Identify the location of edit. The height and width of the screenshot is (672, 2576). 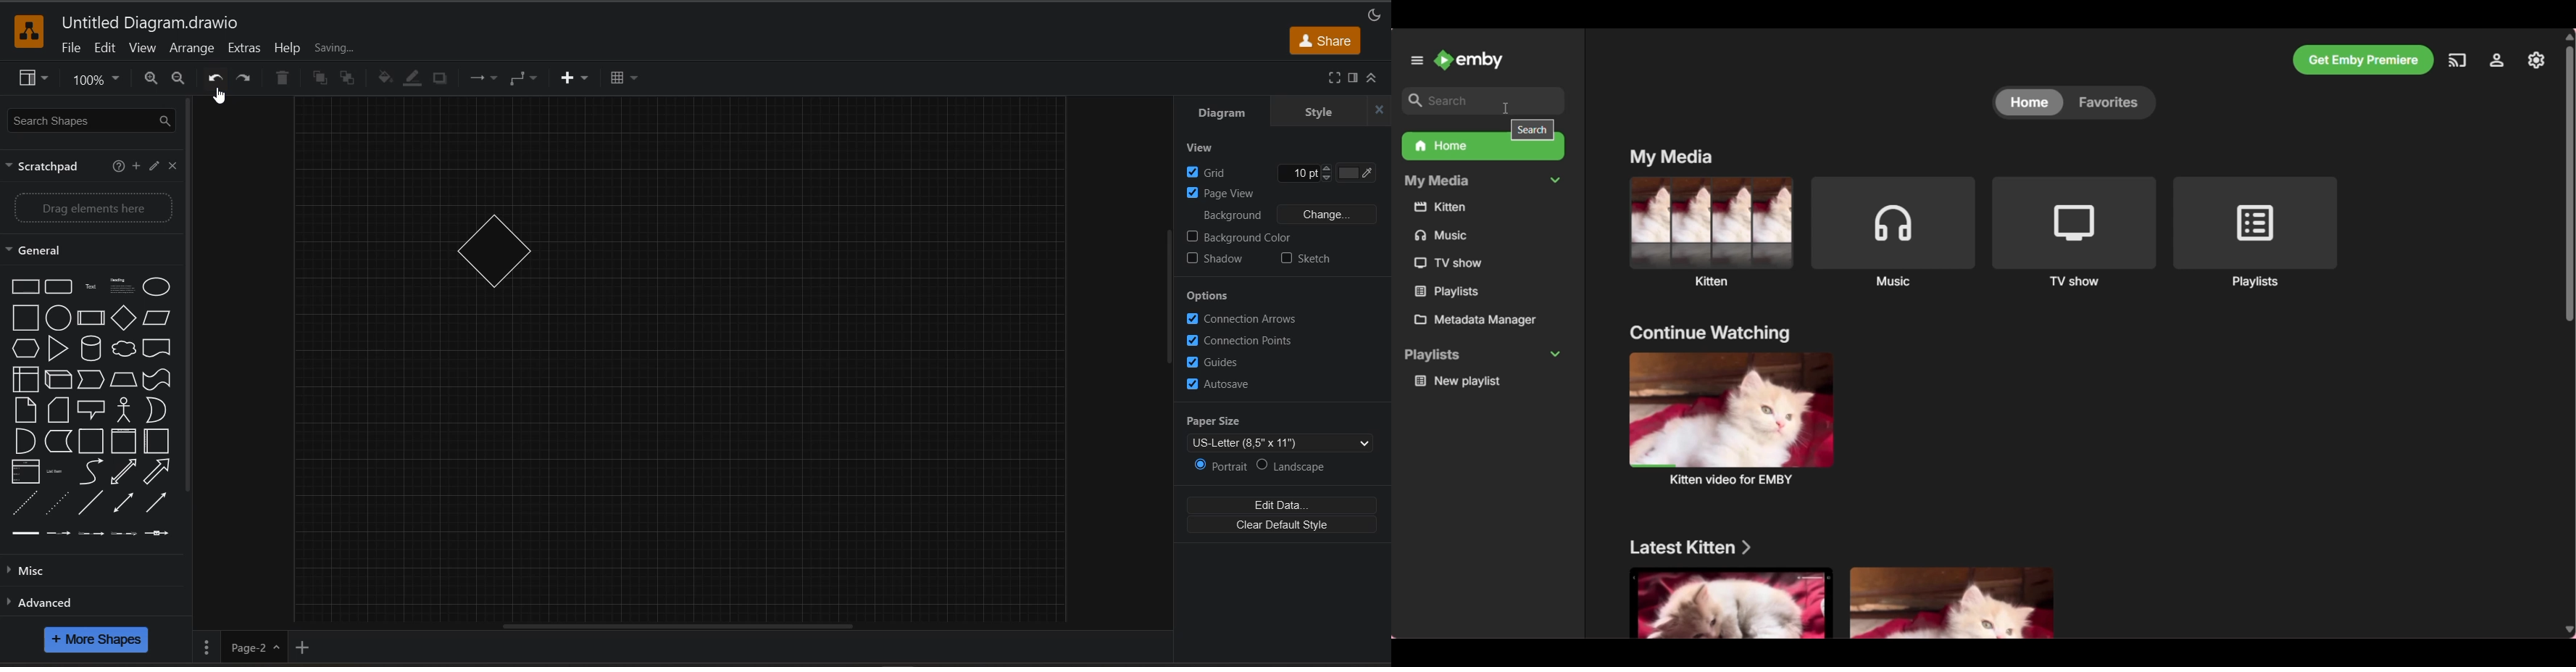
(107, 48).